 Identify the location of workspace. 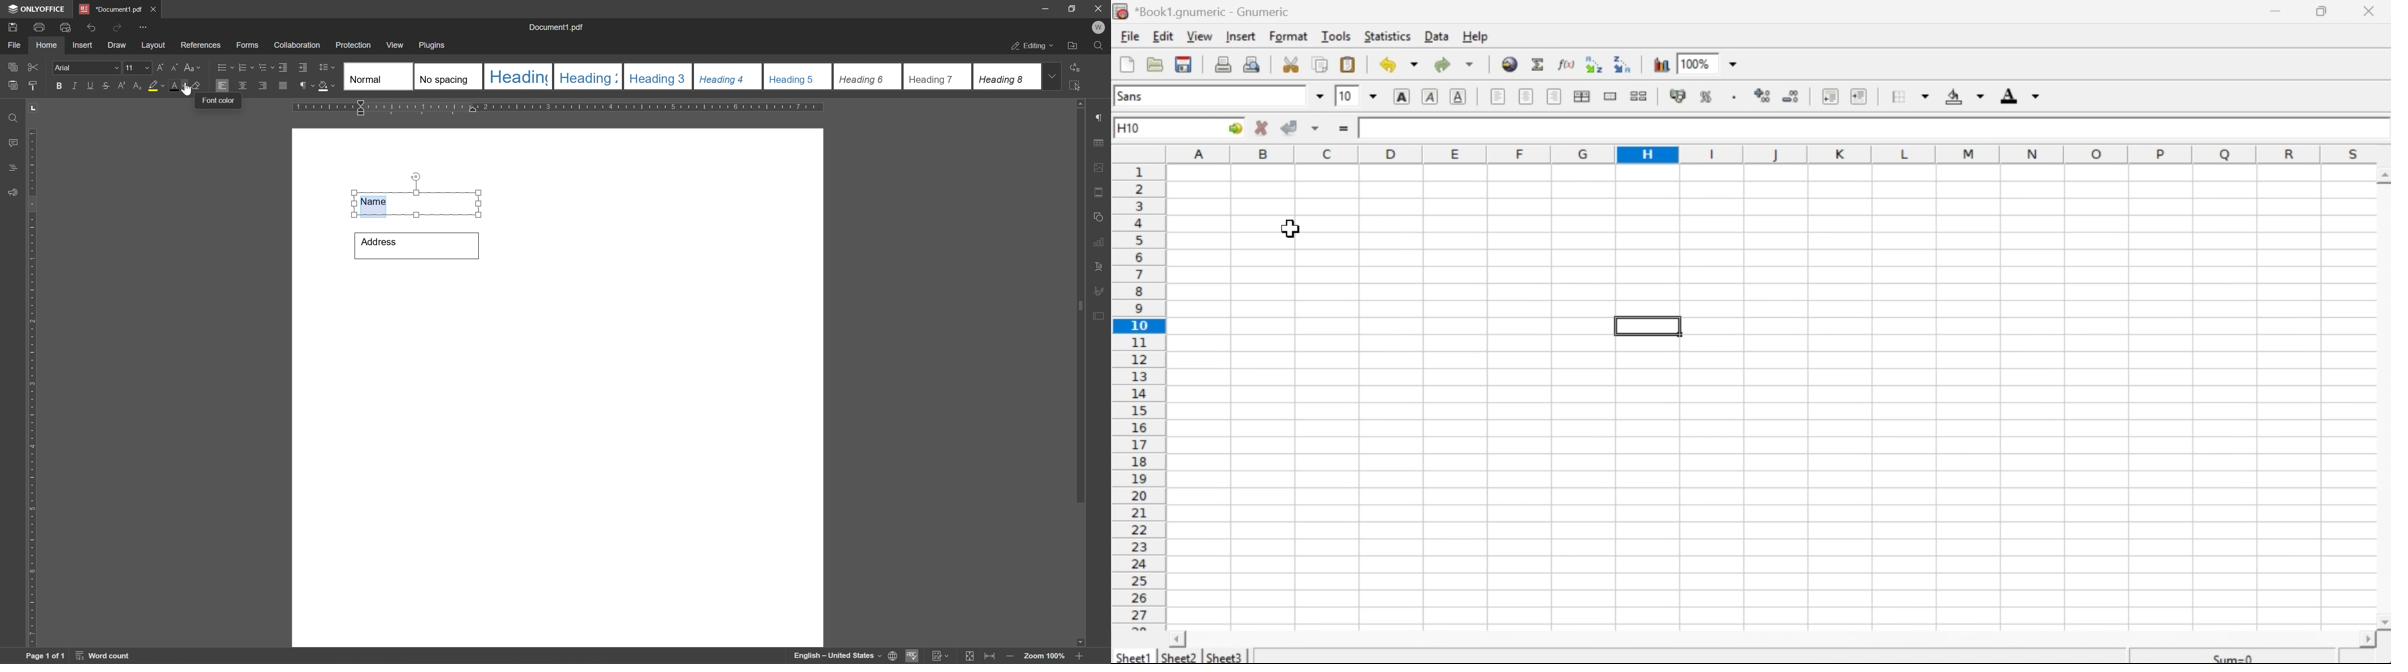
(1743, 387).